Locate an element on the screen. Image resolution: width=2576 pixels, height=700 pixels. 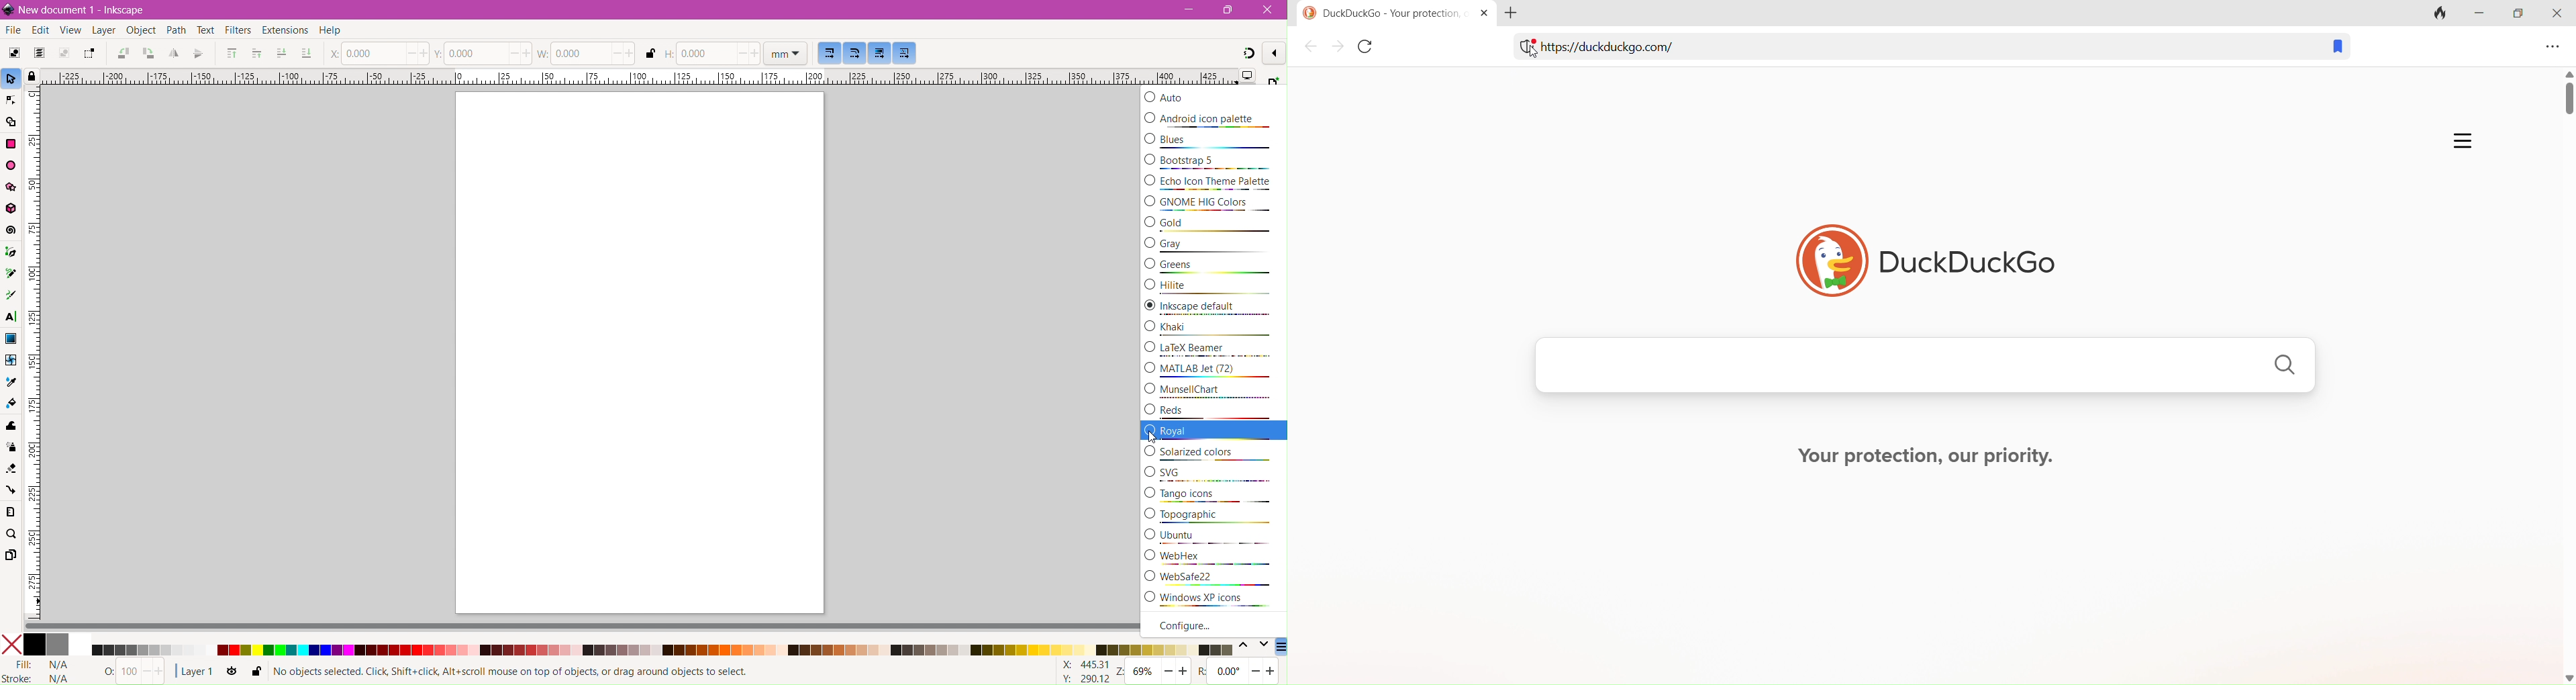
3d Box Tool is located at coordinates (11, 208).